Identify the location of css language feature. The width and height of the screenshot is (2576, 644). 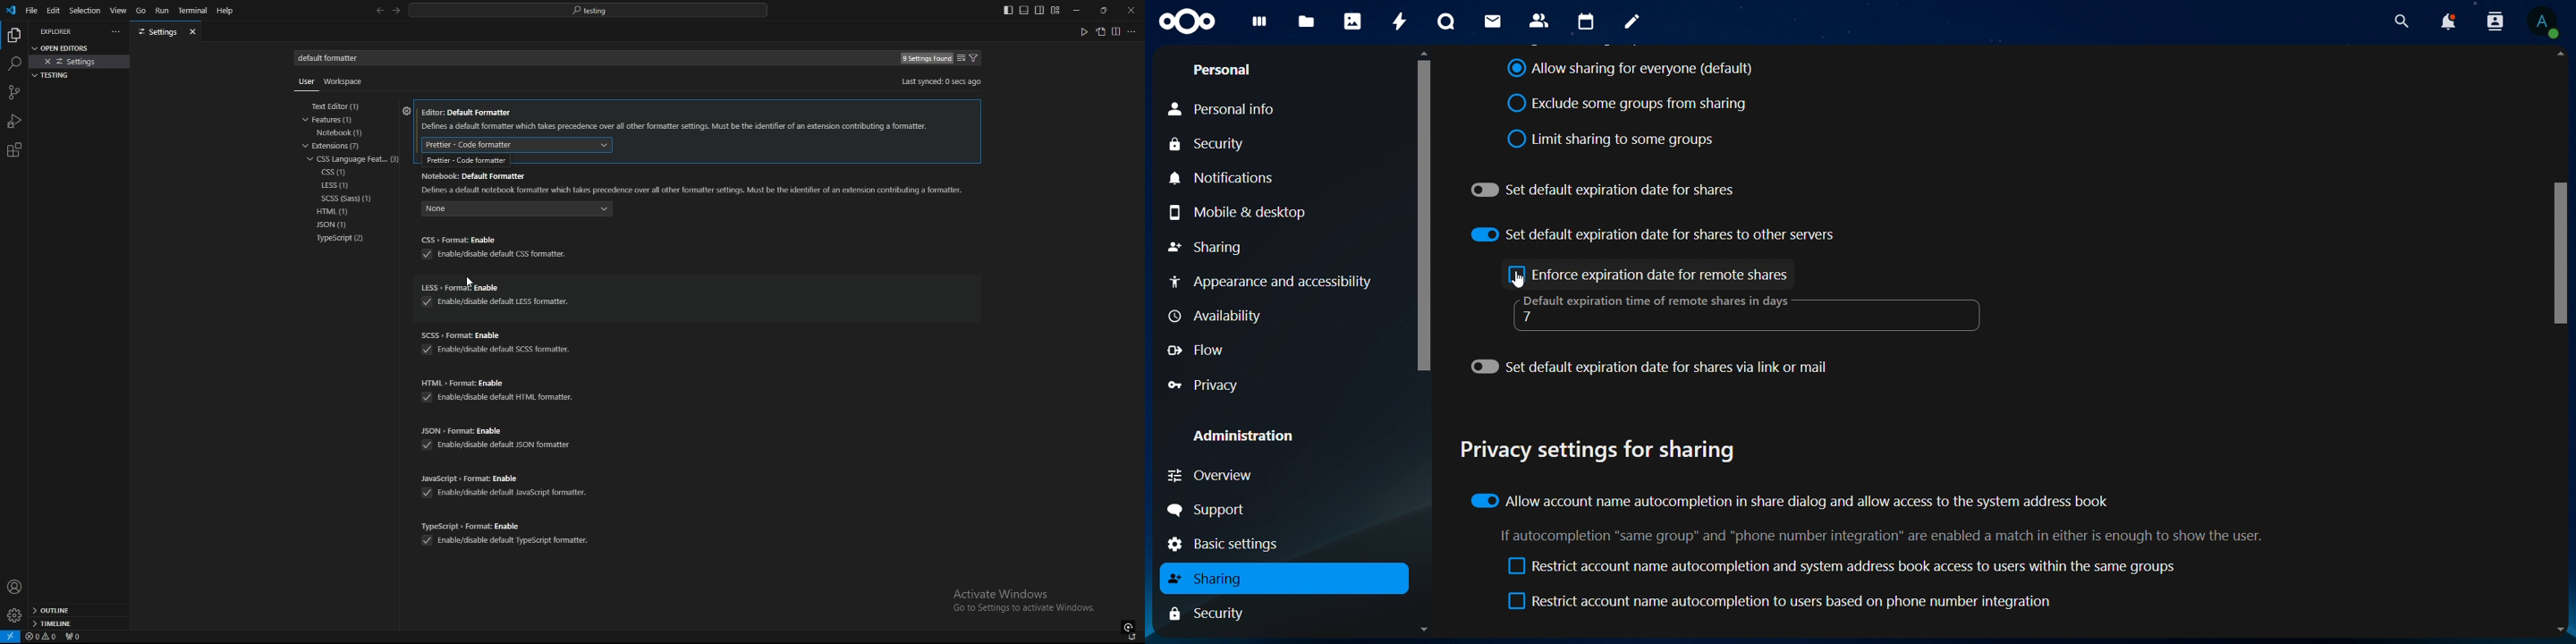
(356, 158).